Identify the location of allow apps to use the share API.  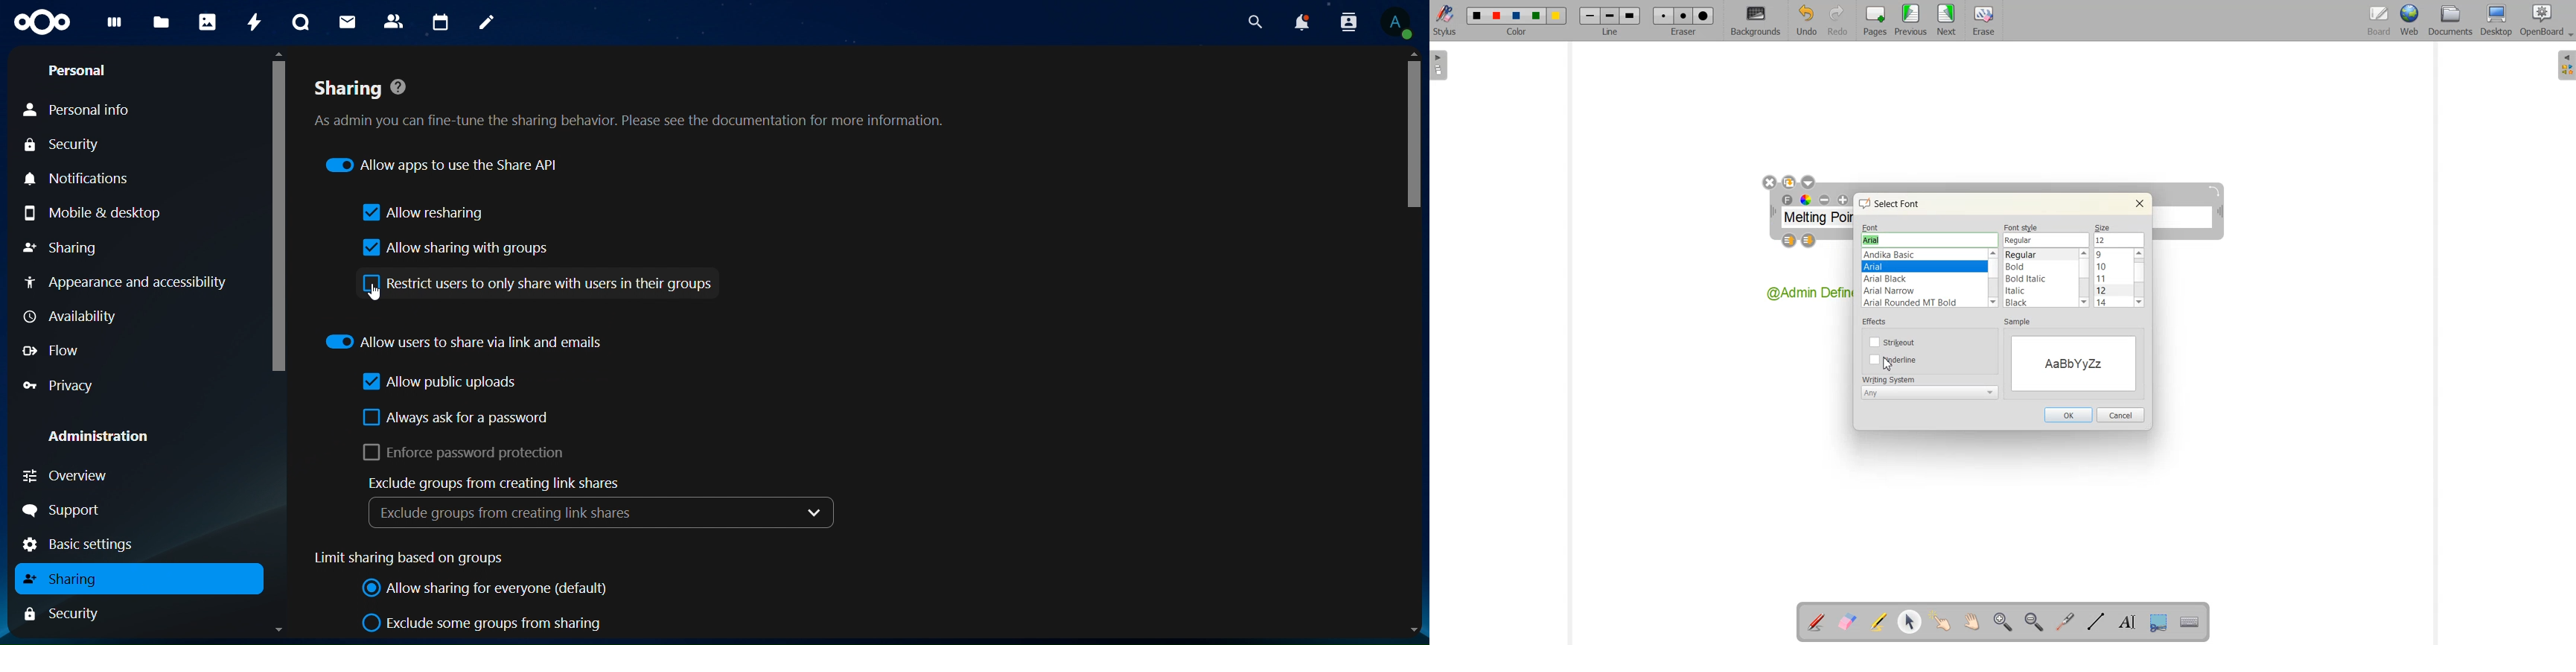
(447, 166).